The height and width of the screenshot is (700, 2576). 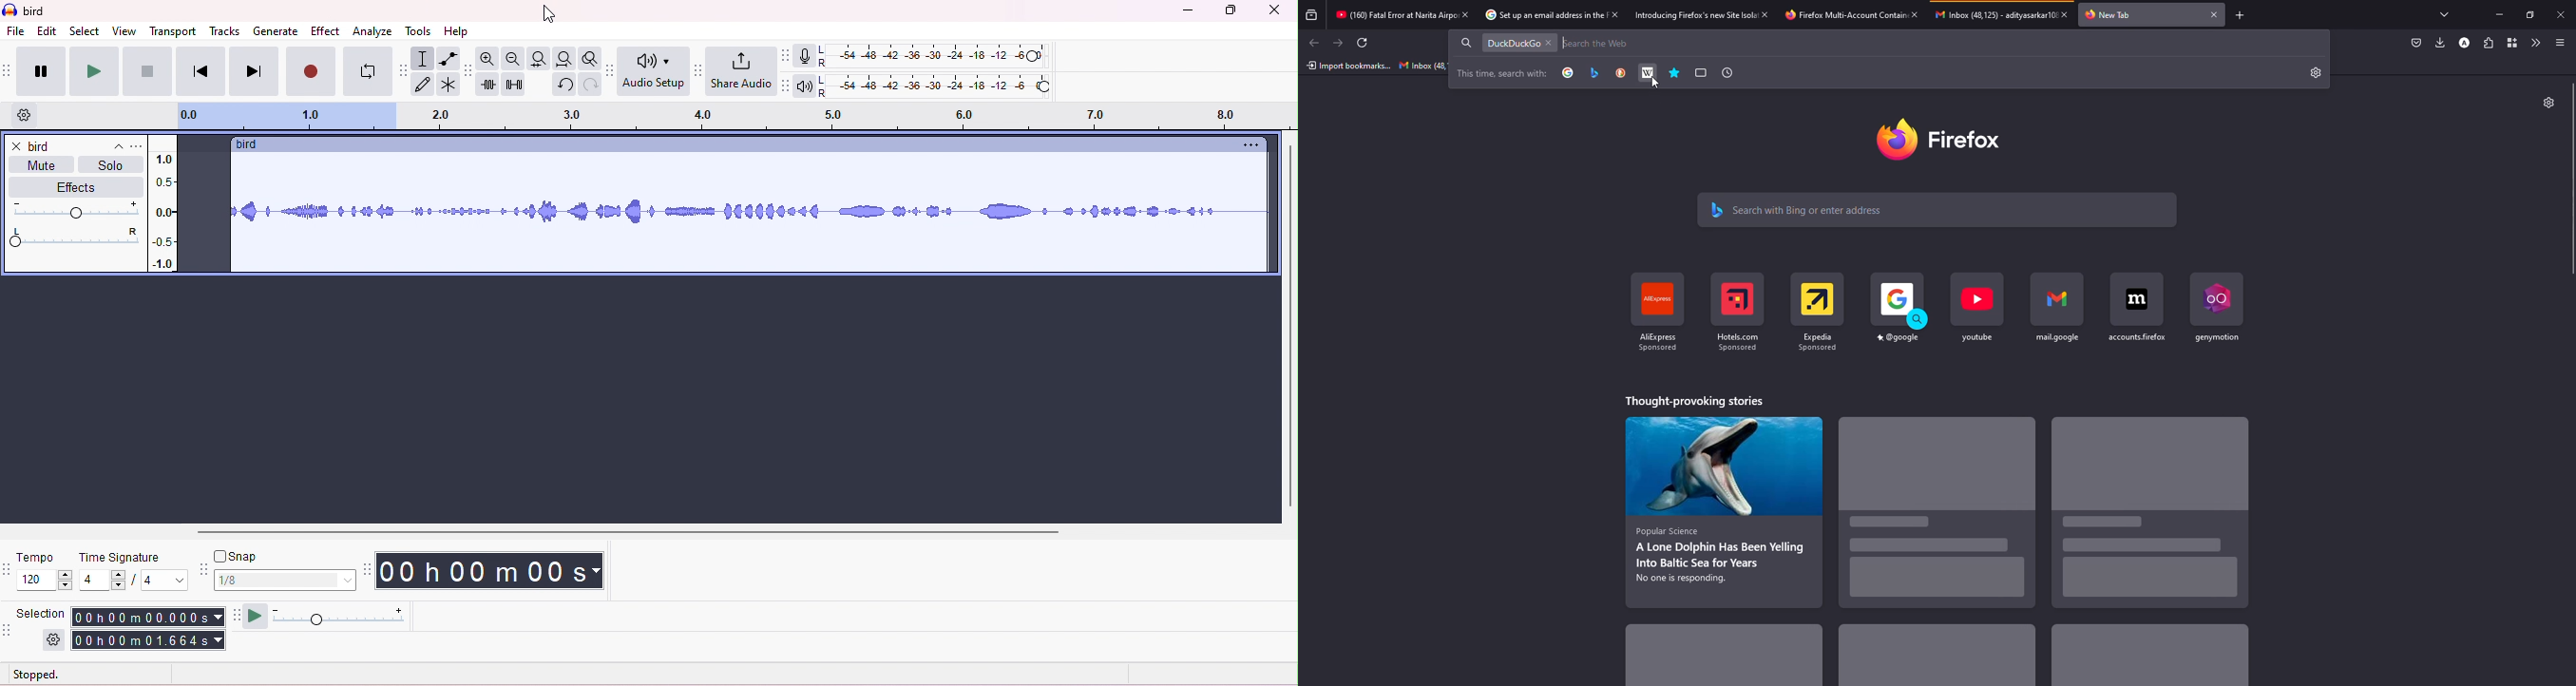 What do you see at coordinates (612, 68) in the screenshot?
I see `audio set up tool bar` at bounding box center [612, 68].